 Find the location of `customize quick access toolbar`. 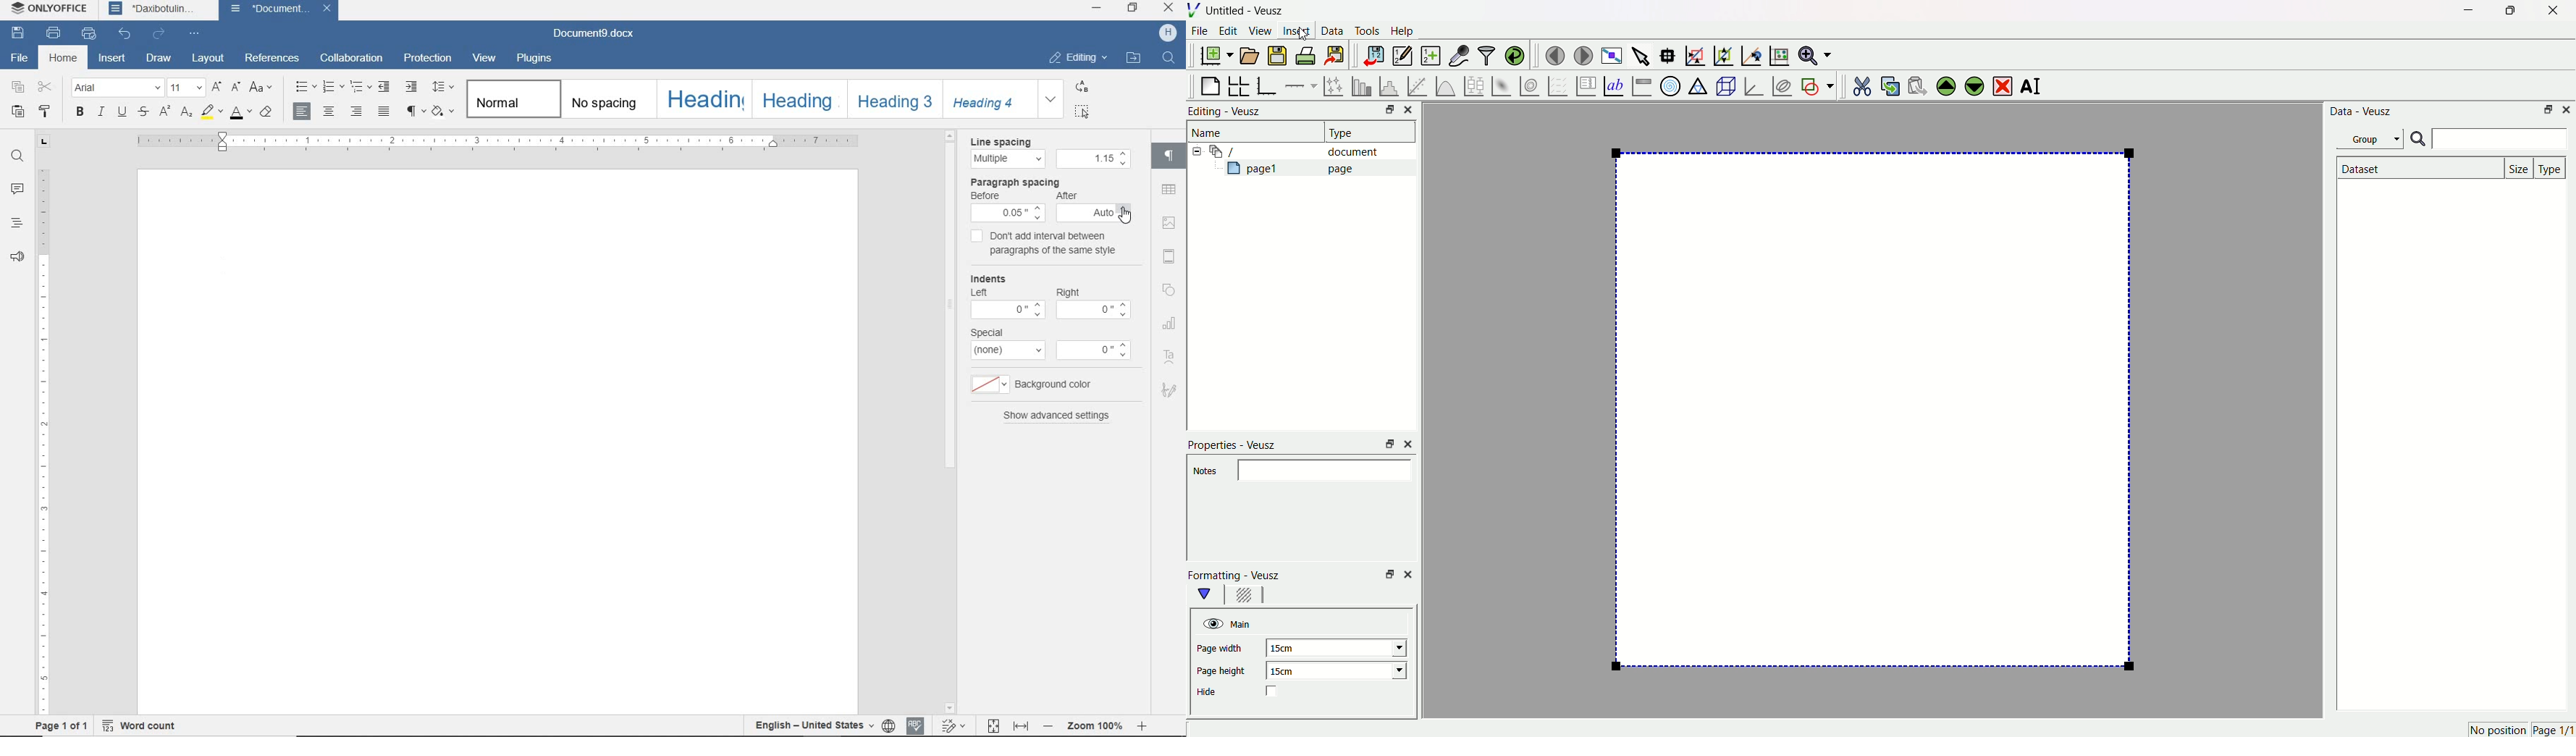

customize quick access toolbar is located at coordinates (196, 34).